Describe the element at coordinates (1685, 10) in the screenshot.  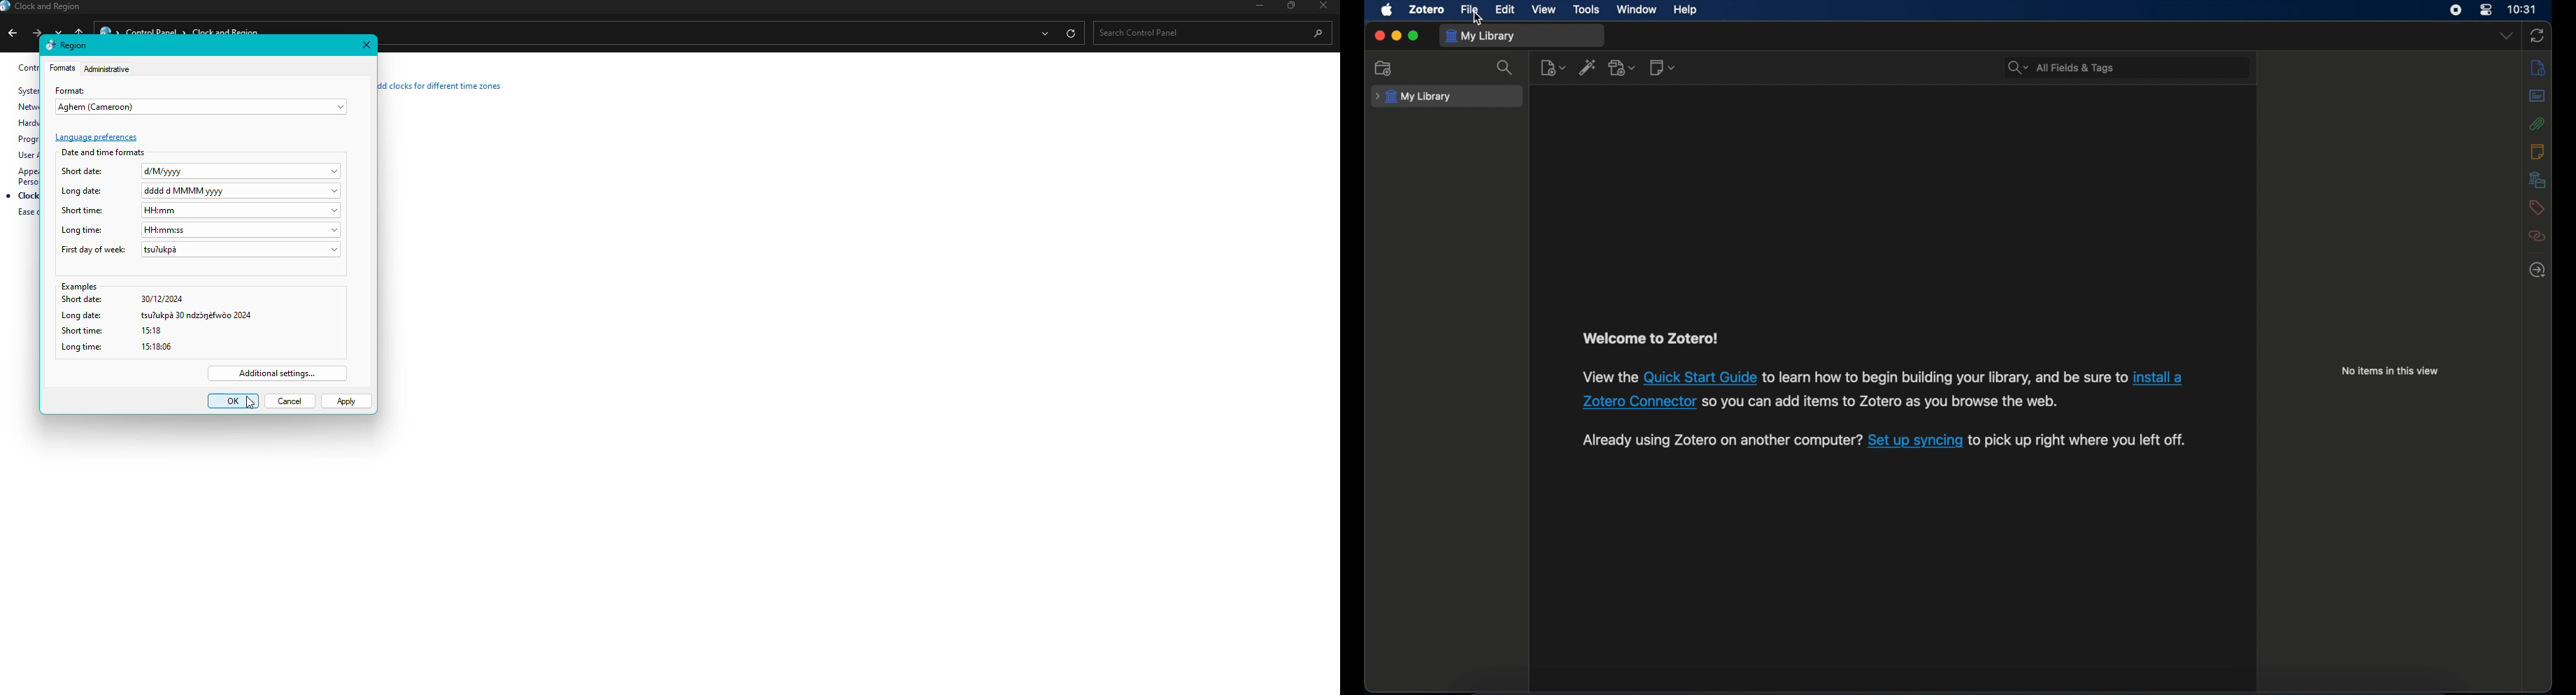
I see `help` at that location.